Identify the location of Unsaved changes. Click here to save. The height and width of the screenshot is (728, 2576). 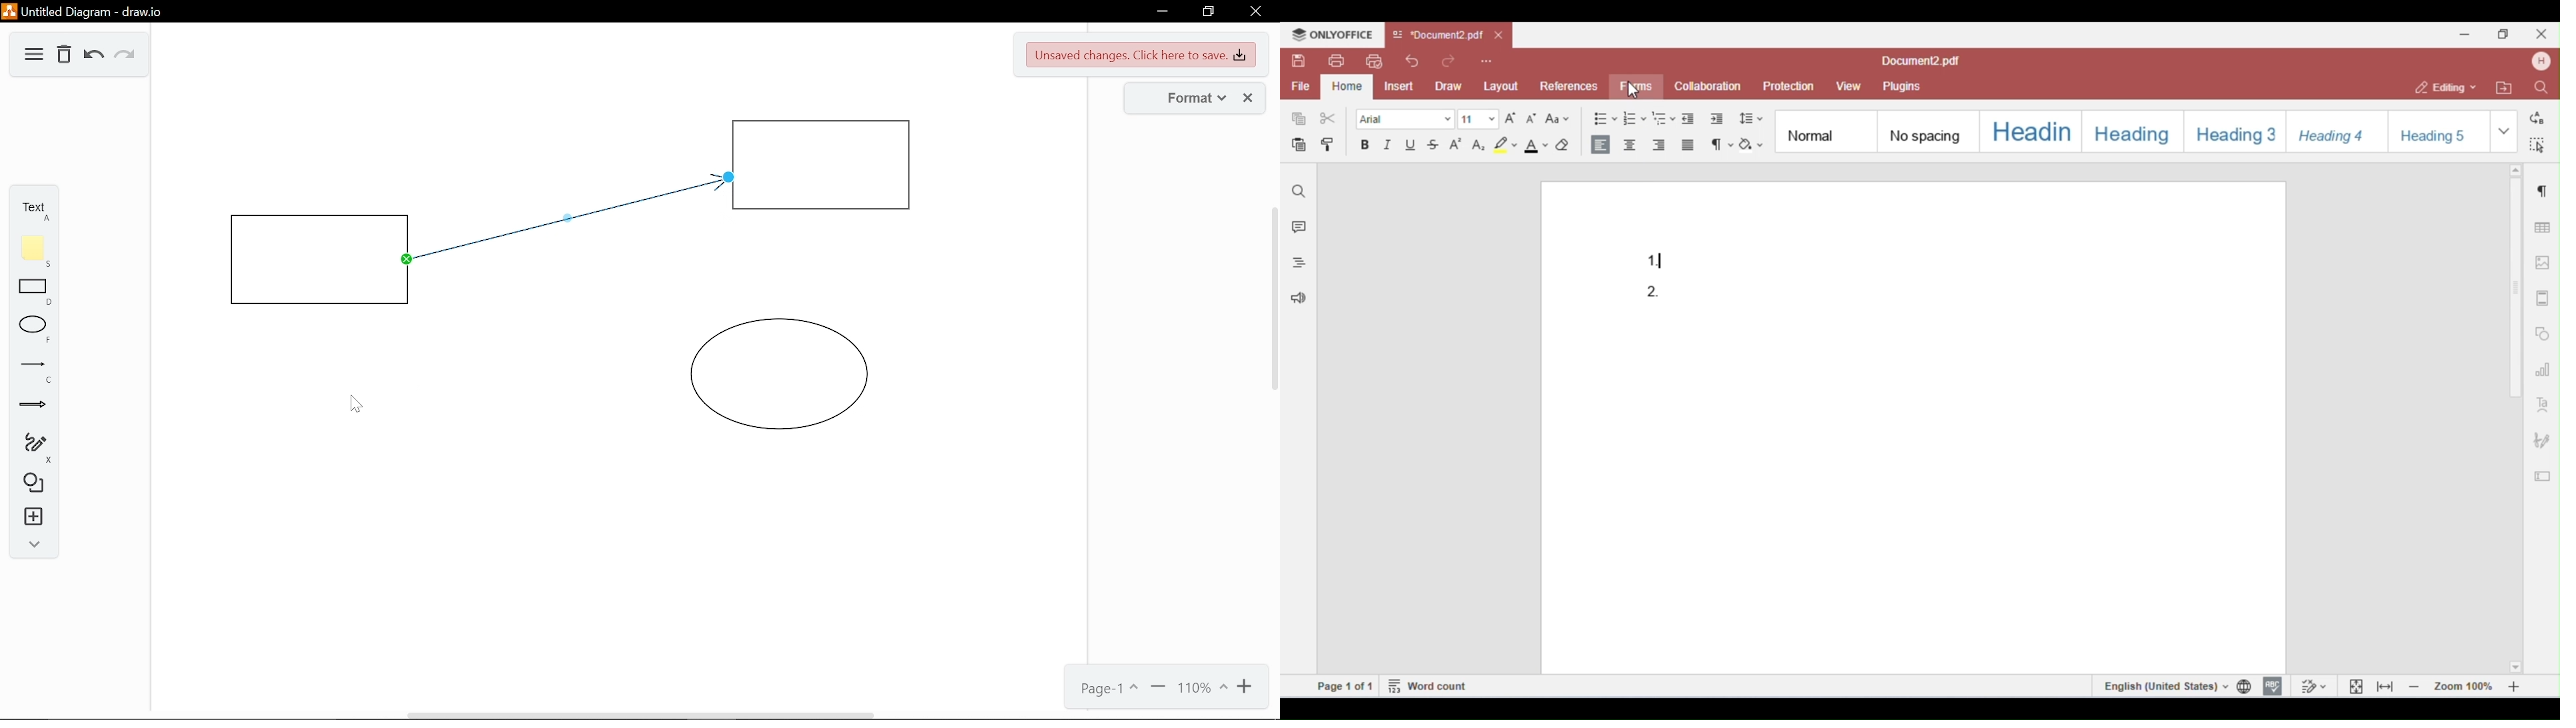
(1142, 53).